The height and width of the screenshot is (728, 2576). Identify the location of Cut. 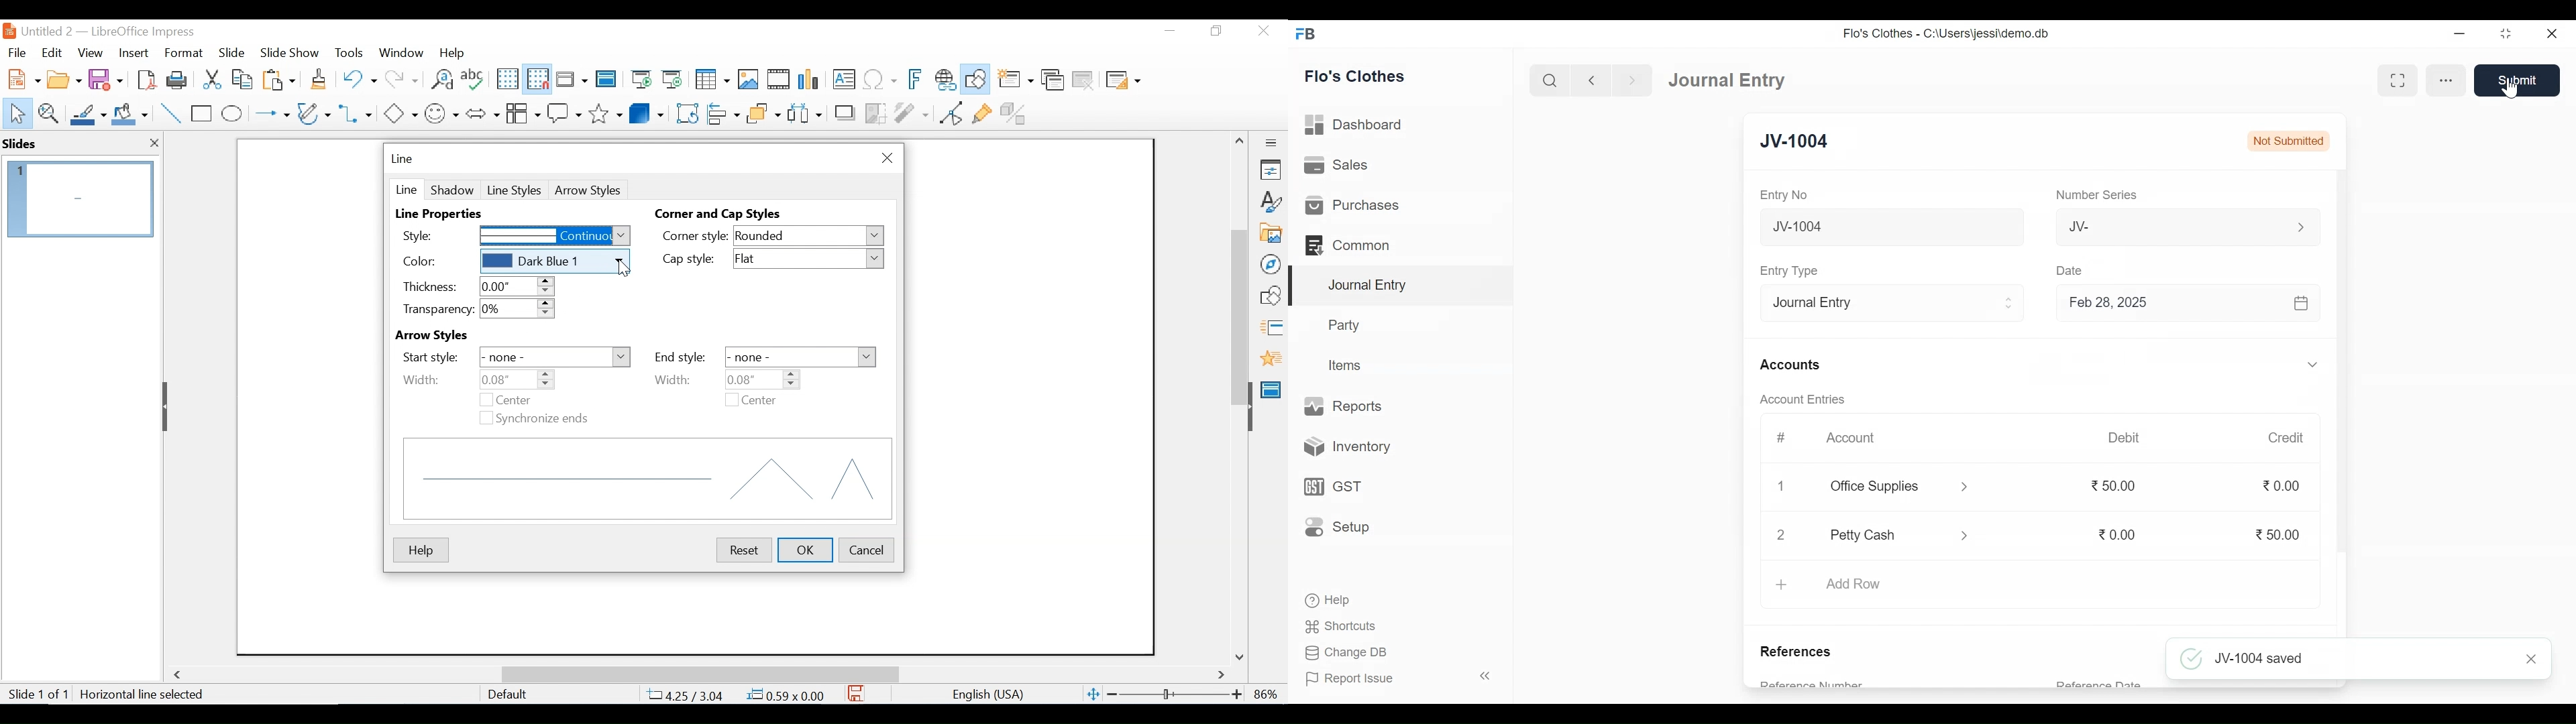
(211, 79).